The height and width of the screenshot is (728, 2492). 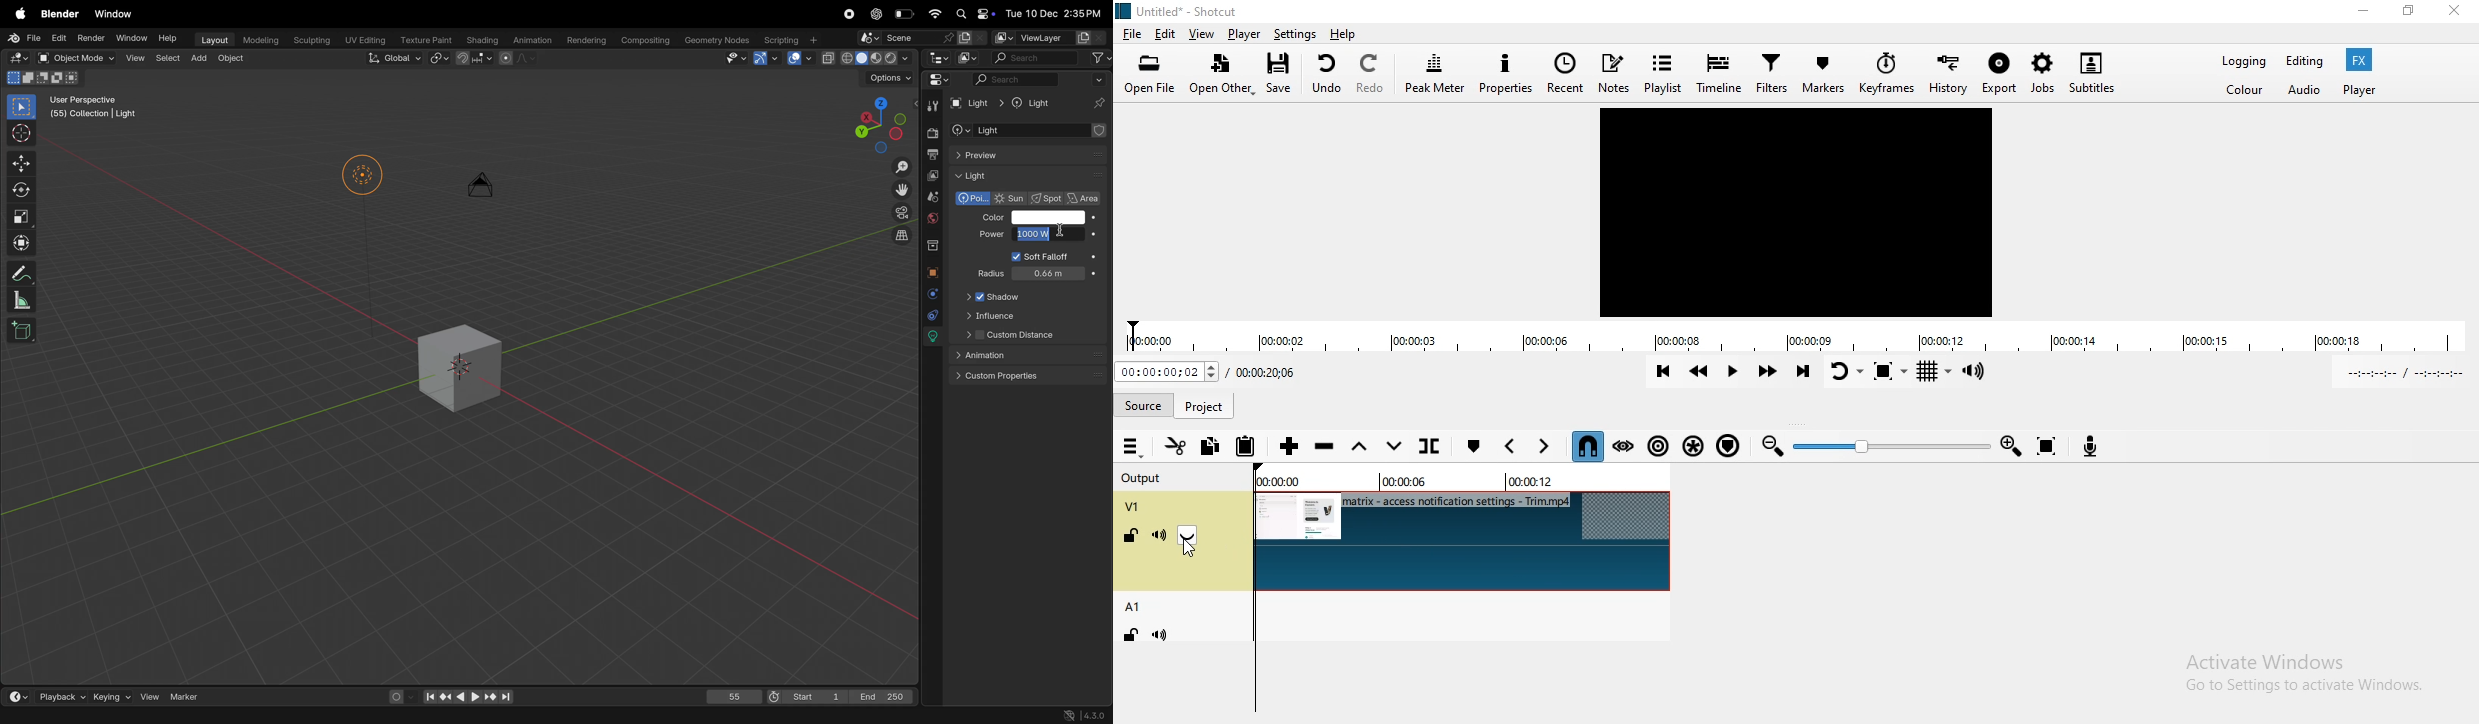 What do you see at coordinates (1544, 446) in the screenshot?
I see `Next marker` at bounding box center [1544, 446].